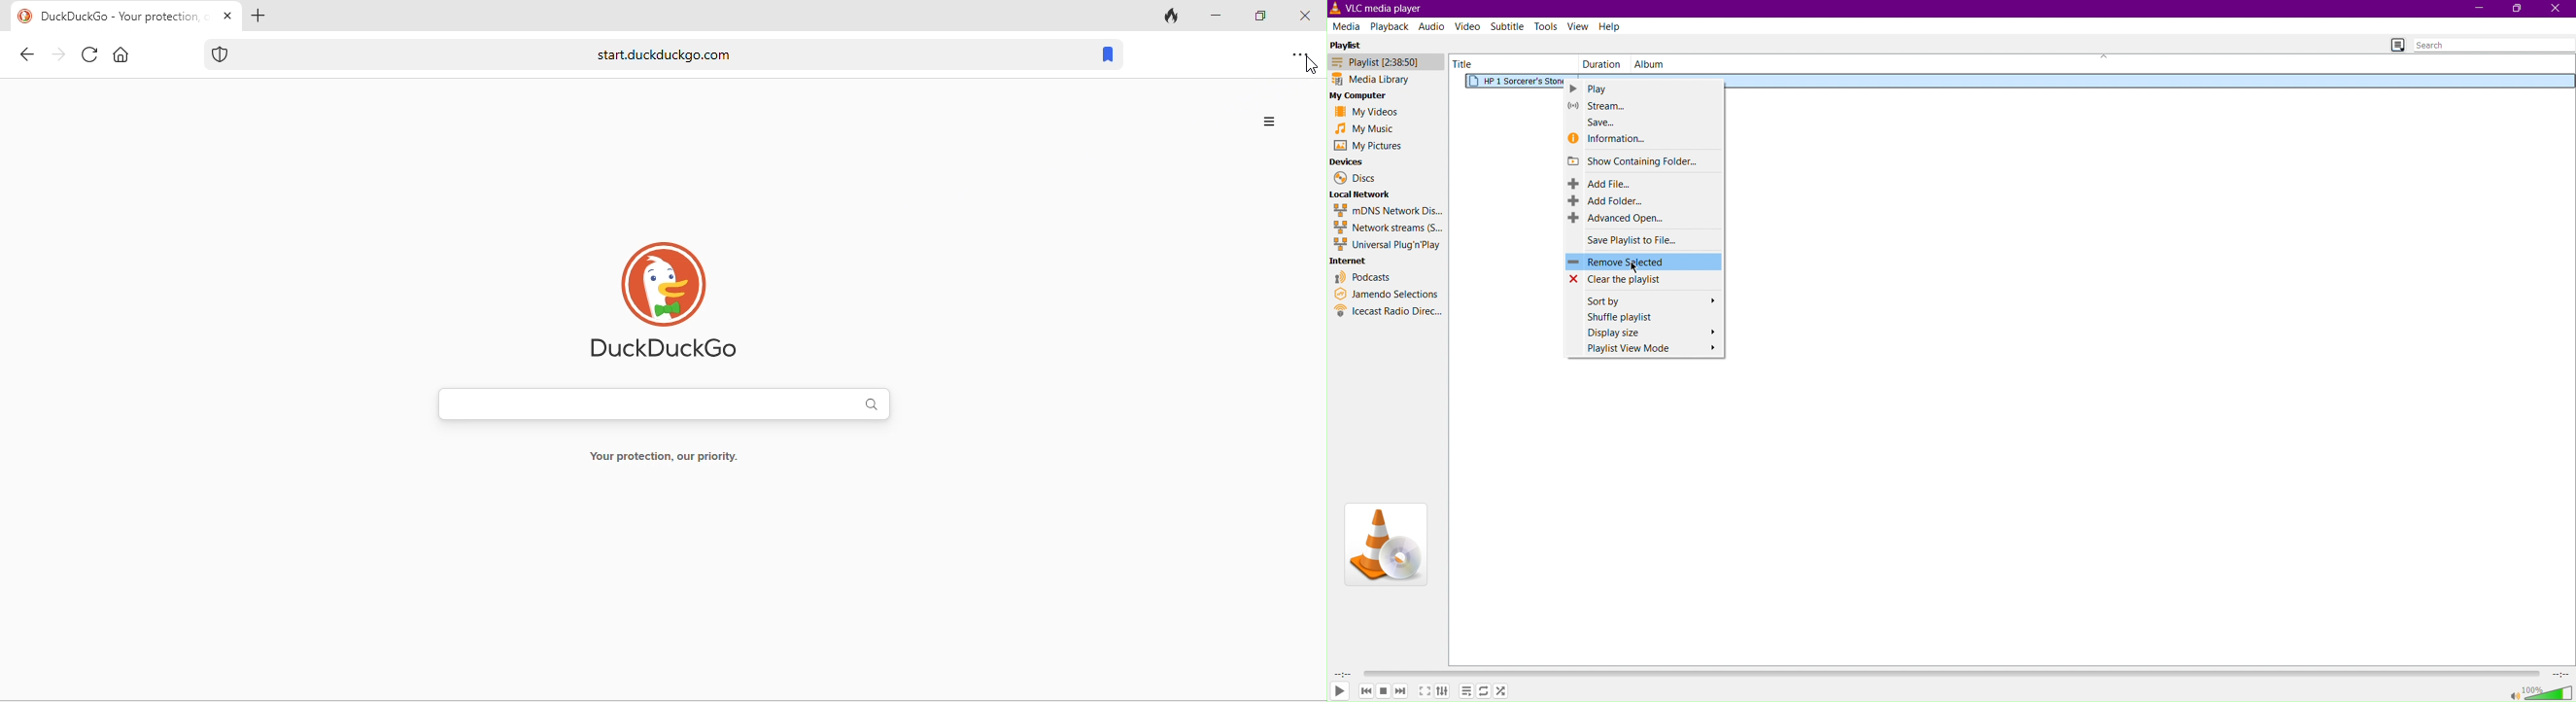  Describe the element at coordinates (1466, 63) in the screenshot. I see `Title` at that location.